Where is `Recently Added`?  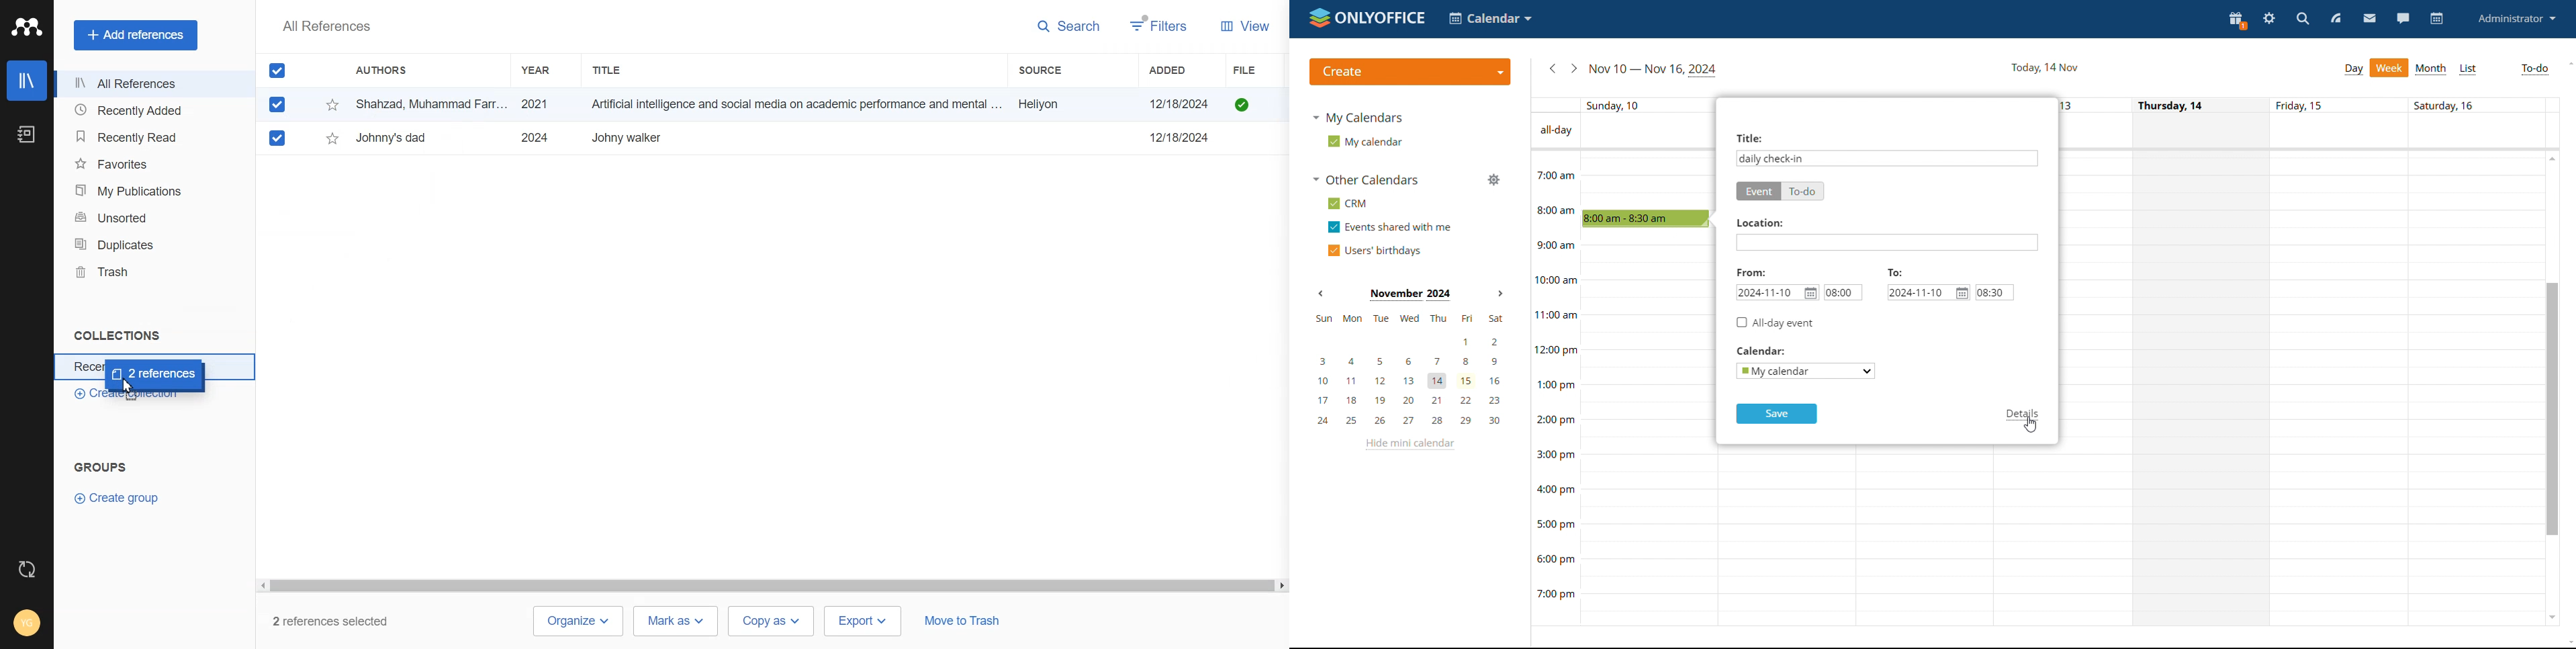
Recently Added is located at coordinates (150, 111).